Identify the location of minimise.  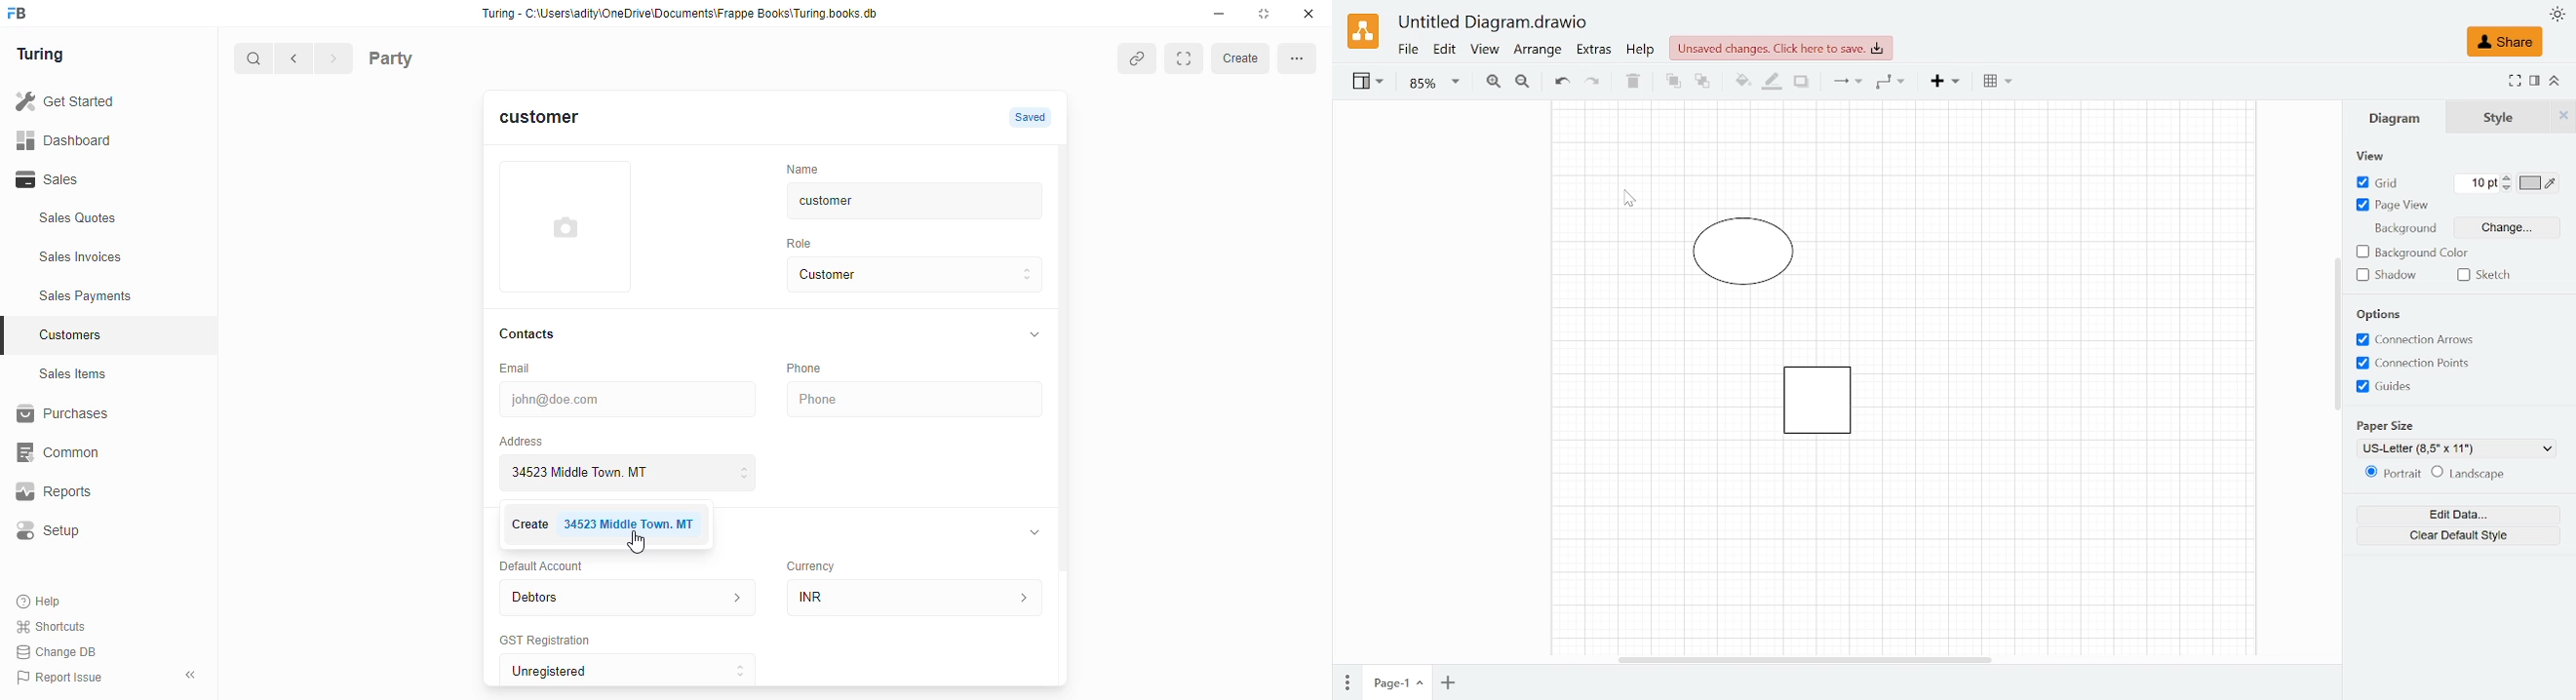
(1220, 14).